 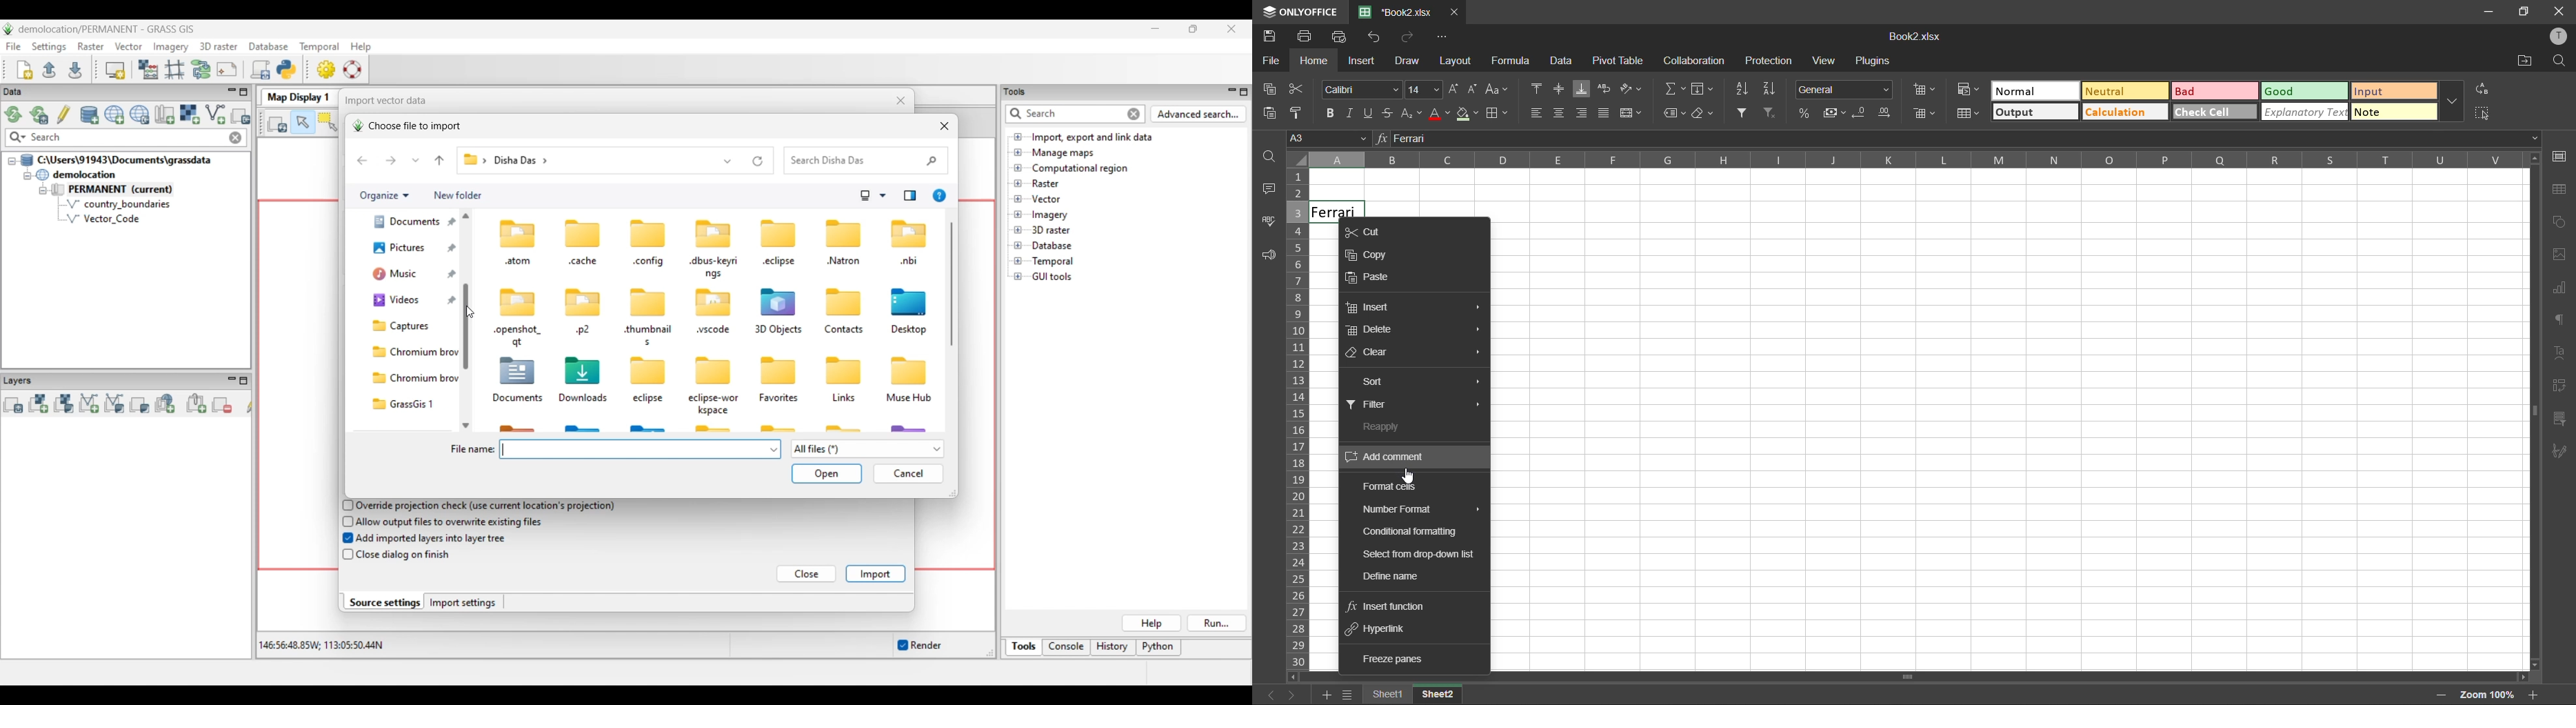 What do you see at coordinates (1269, 90) in the screenshot?
I see `copy` at bounding box center [1269, 90].